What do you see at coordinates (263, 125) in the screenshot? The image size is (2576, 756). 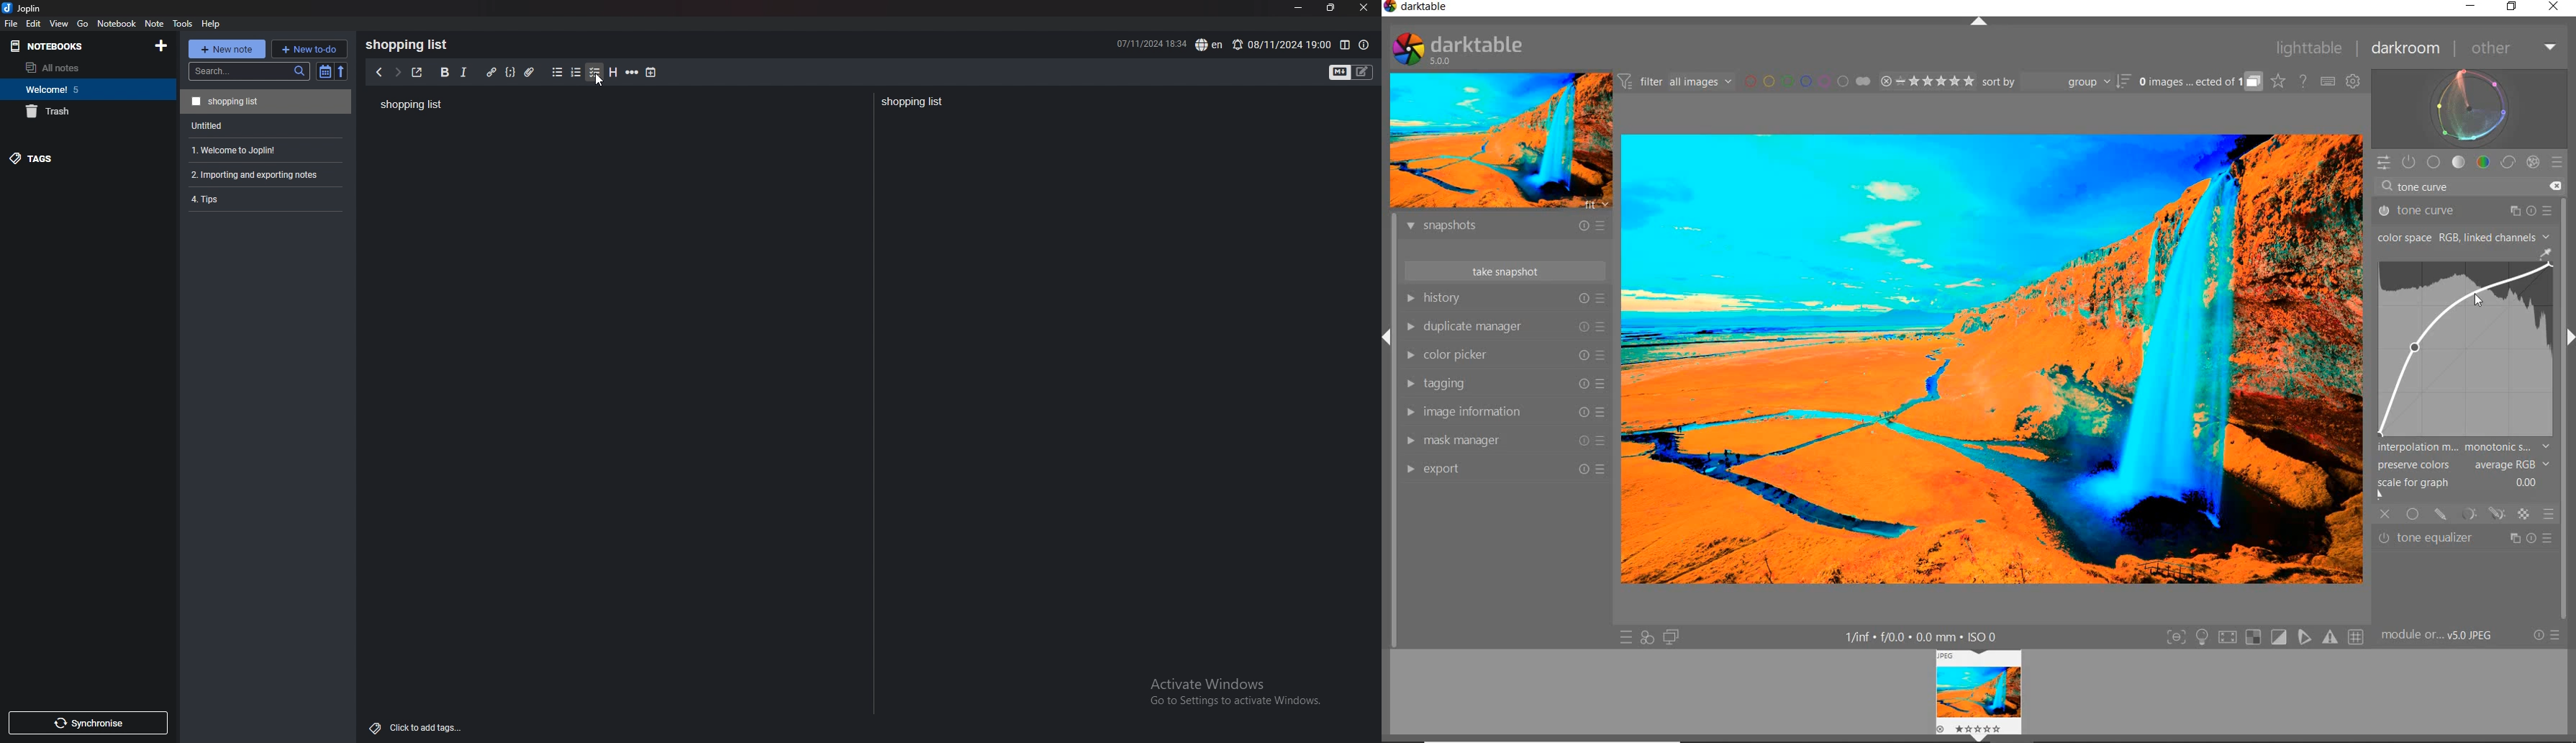 I see `Untitled` at bounding box center [263, 125].